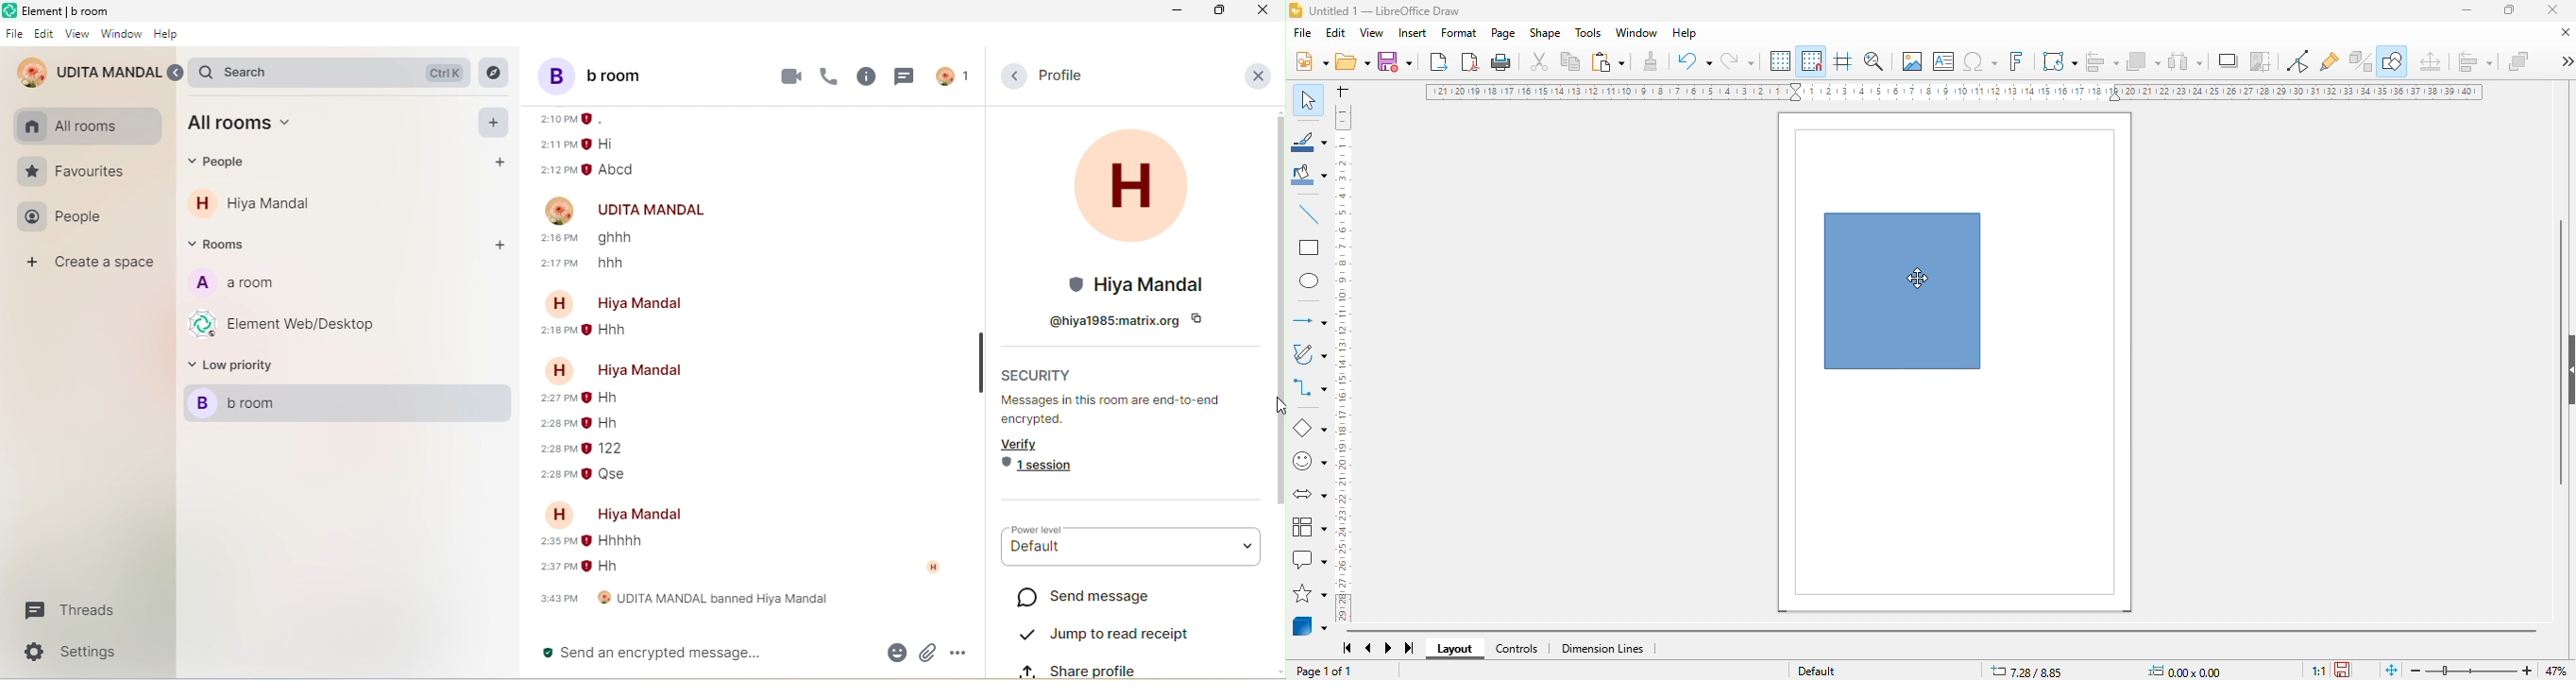 This screenshot has height=700, width=2576. What do you see at coordinates (557, 449) in the screenshot?
I see `sending message time` at bounding box center [557, 449].